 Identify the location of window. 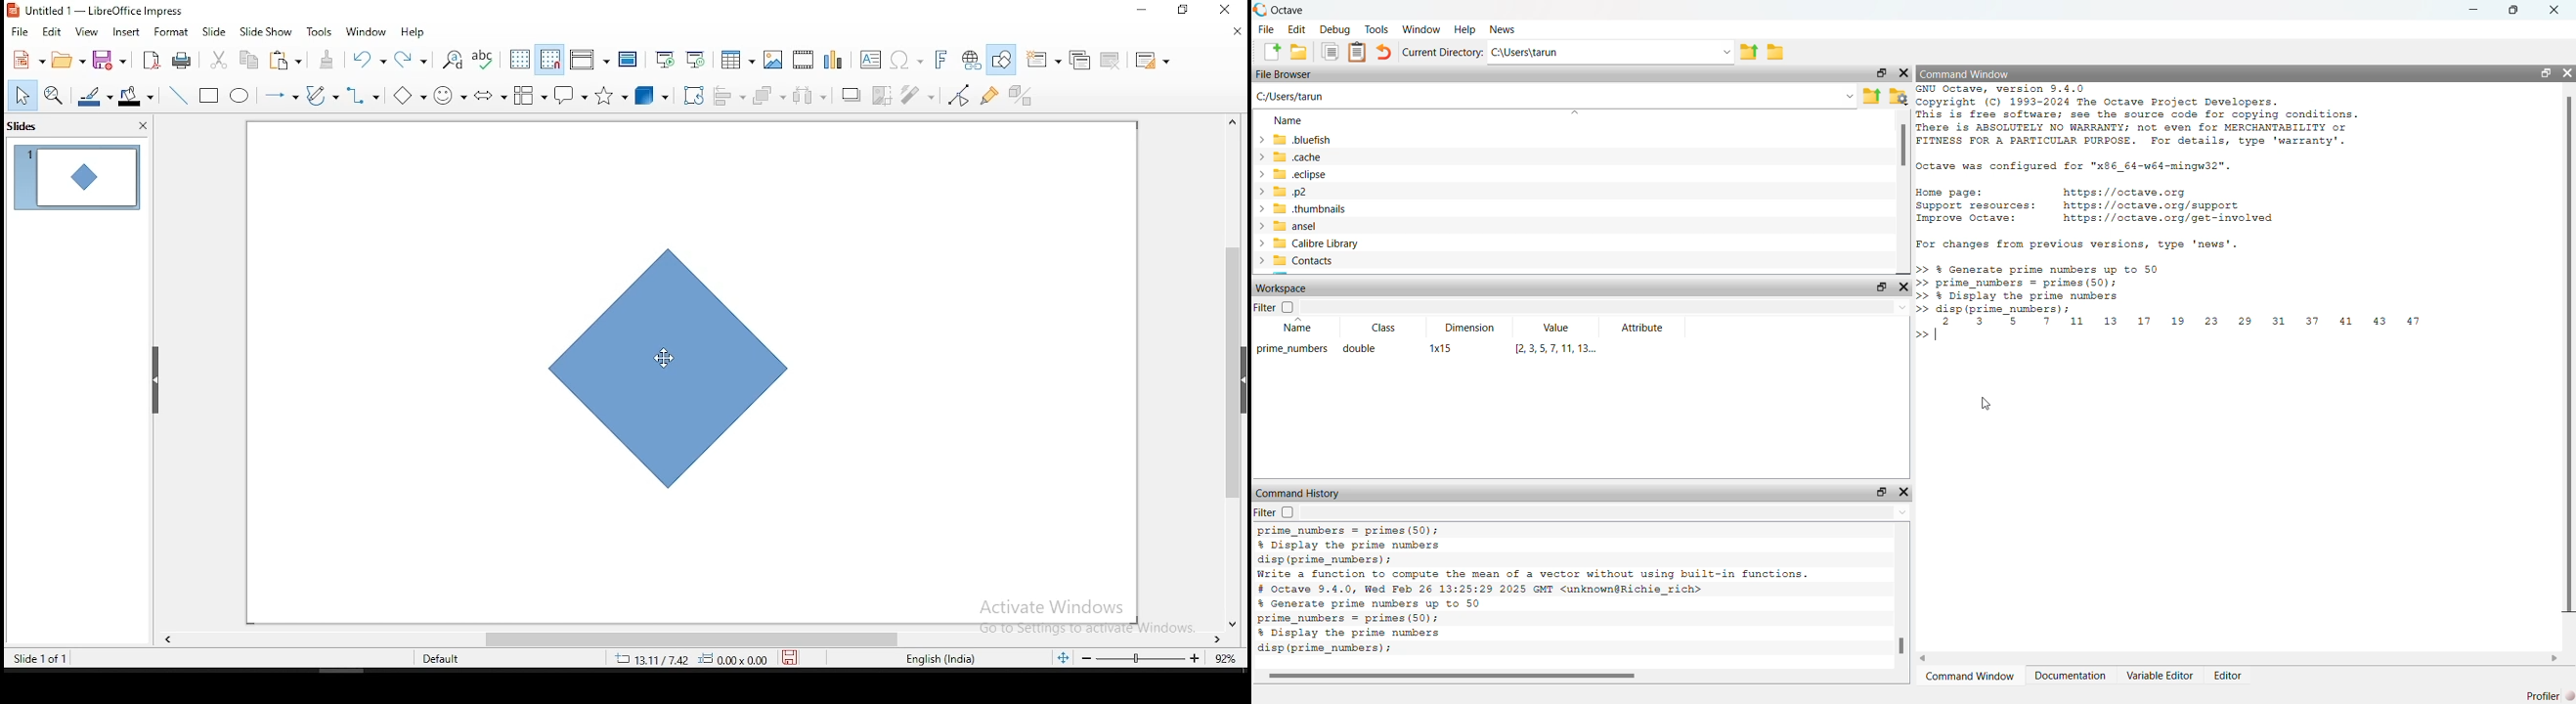
(367, 30).